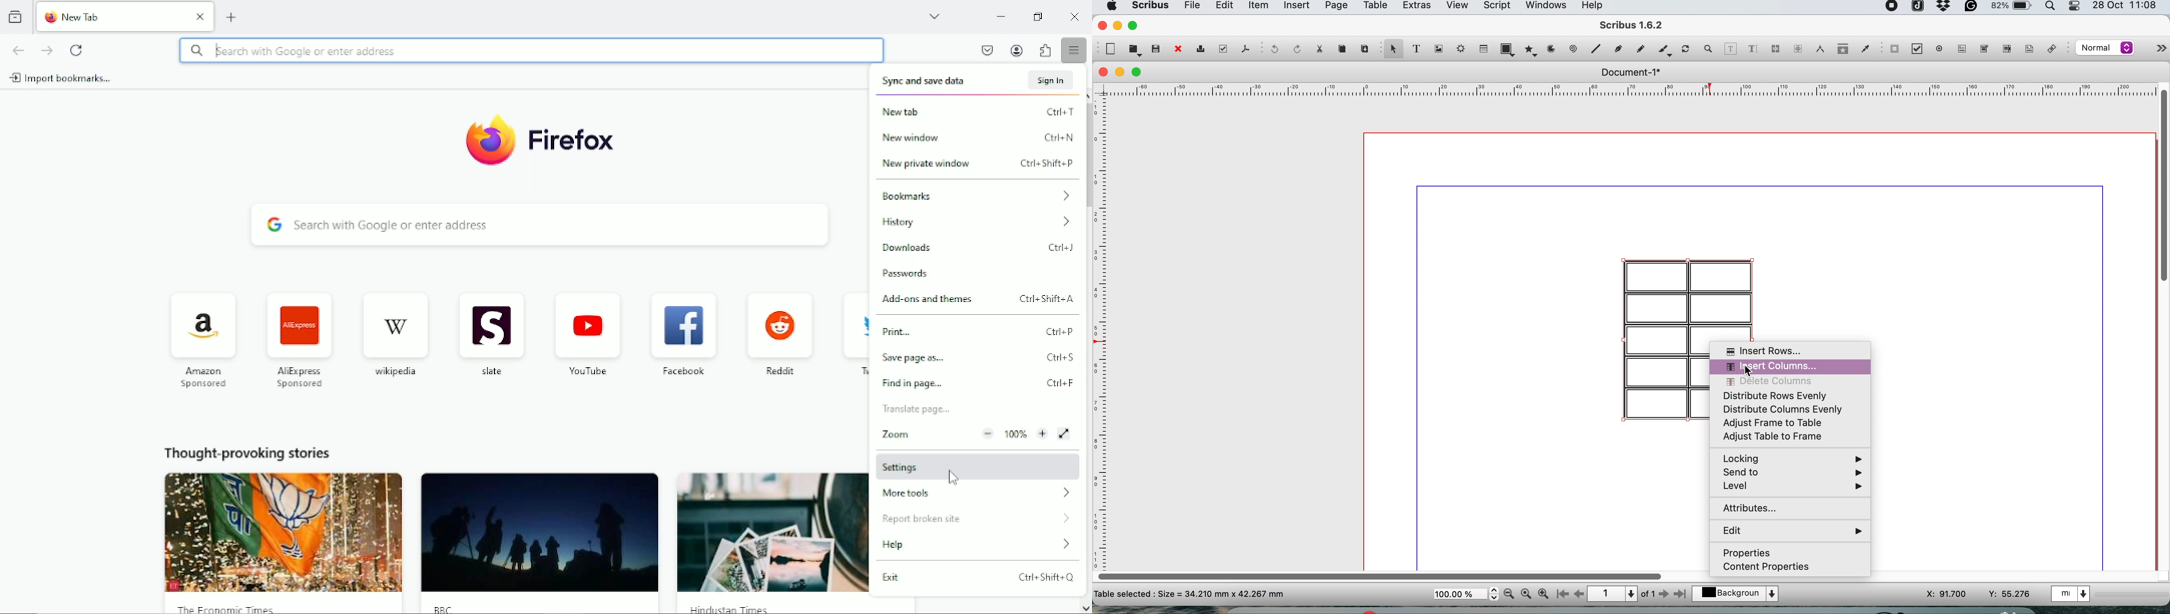 The image size is (2184, 616). What do you see at coordinates (397, 332) in the screenshot?
I see `Wikipedia` at bounding box center [397, 332].